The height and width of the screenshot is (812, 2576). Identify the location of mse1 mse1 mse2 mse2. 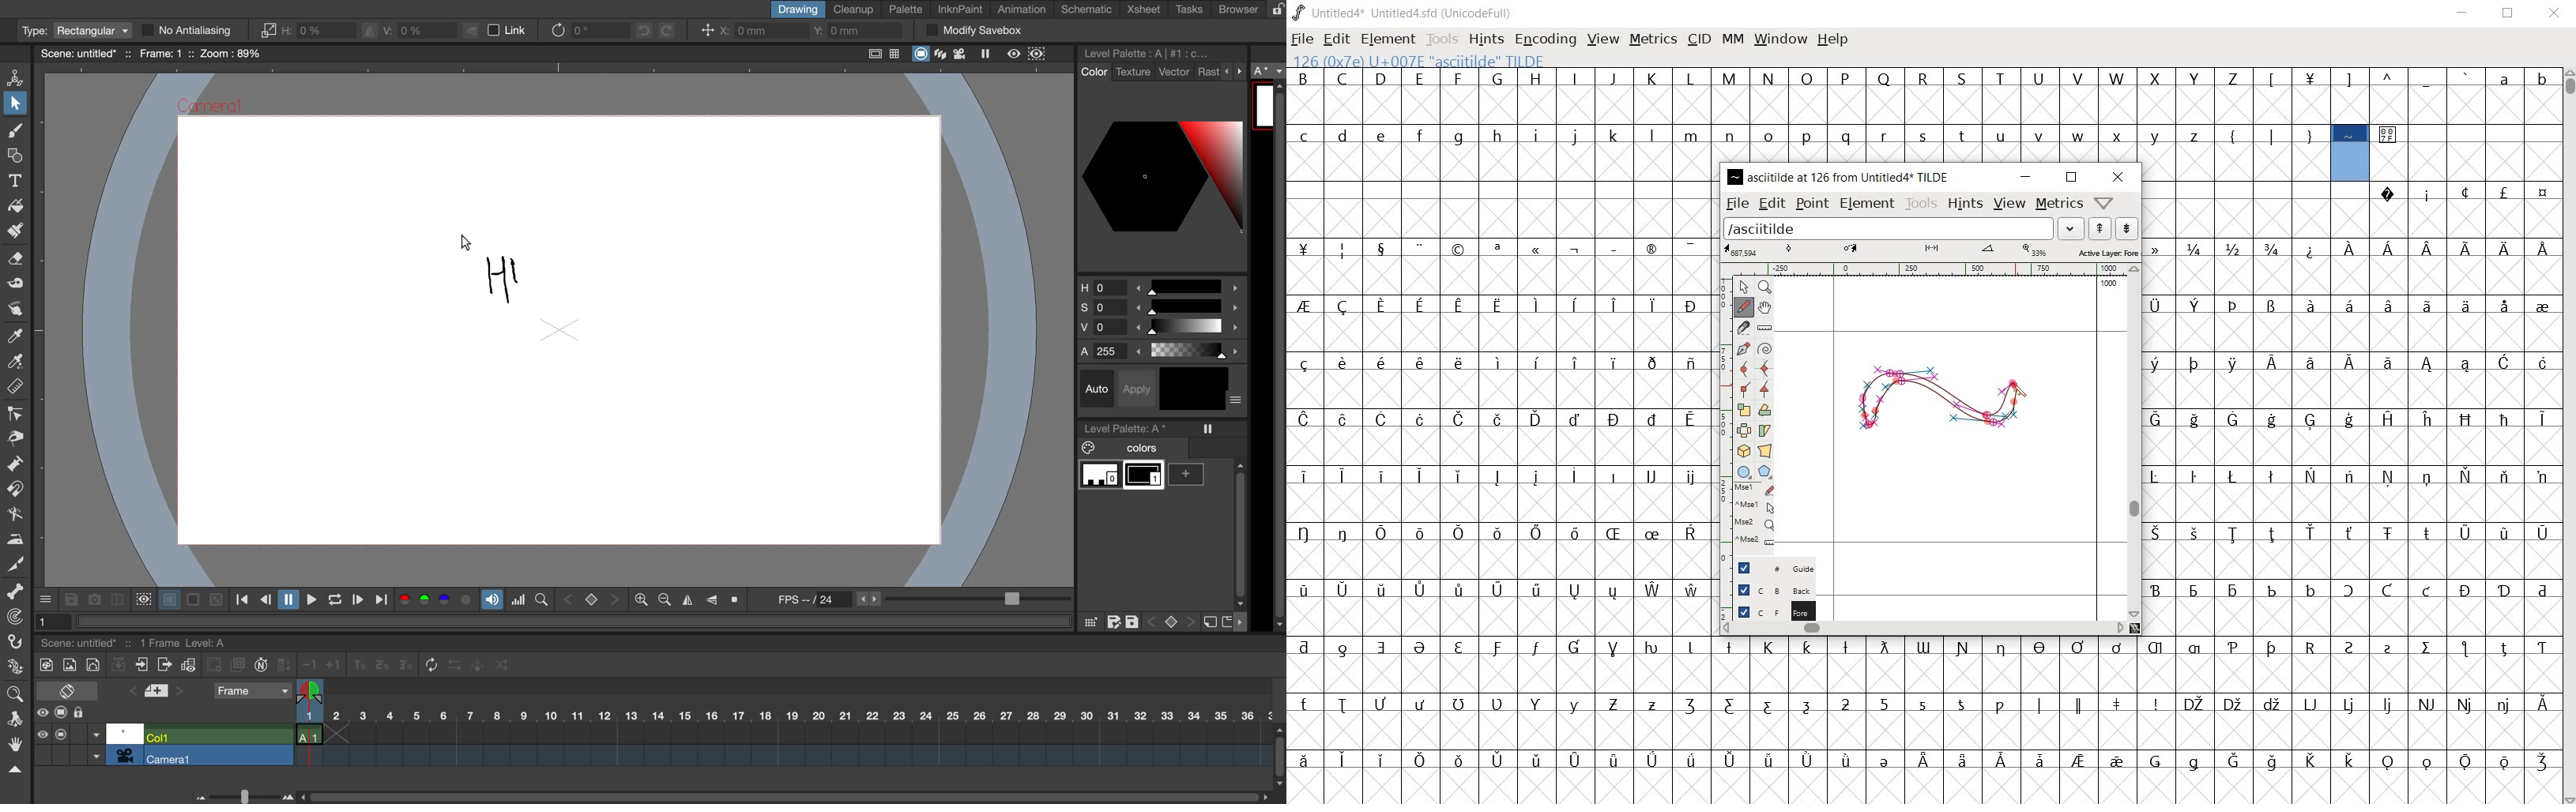
(1747, 517).